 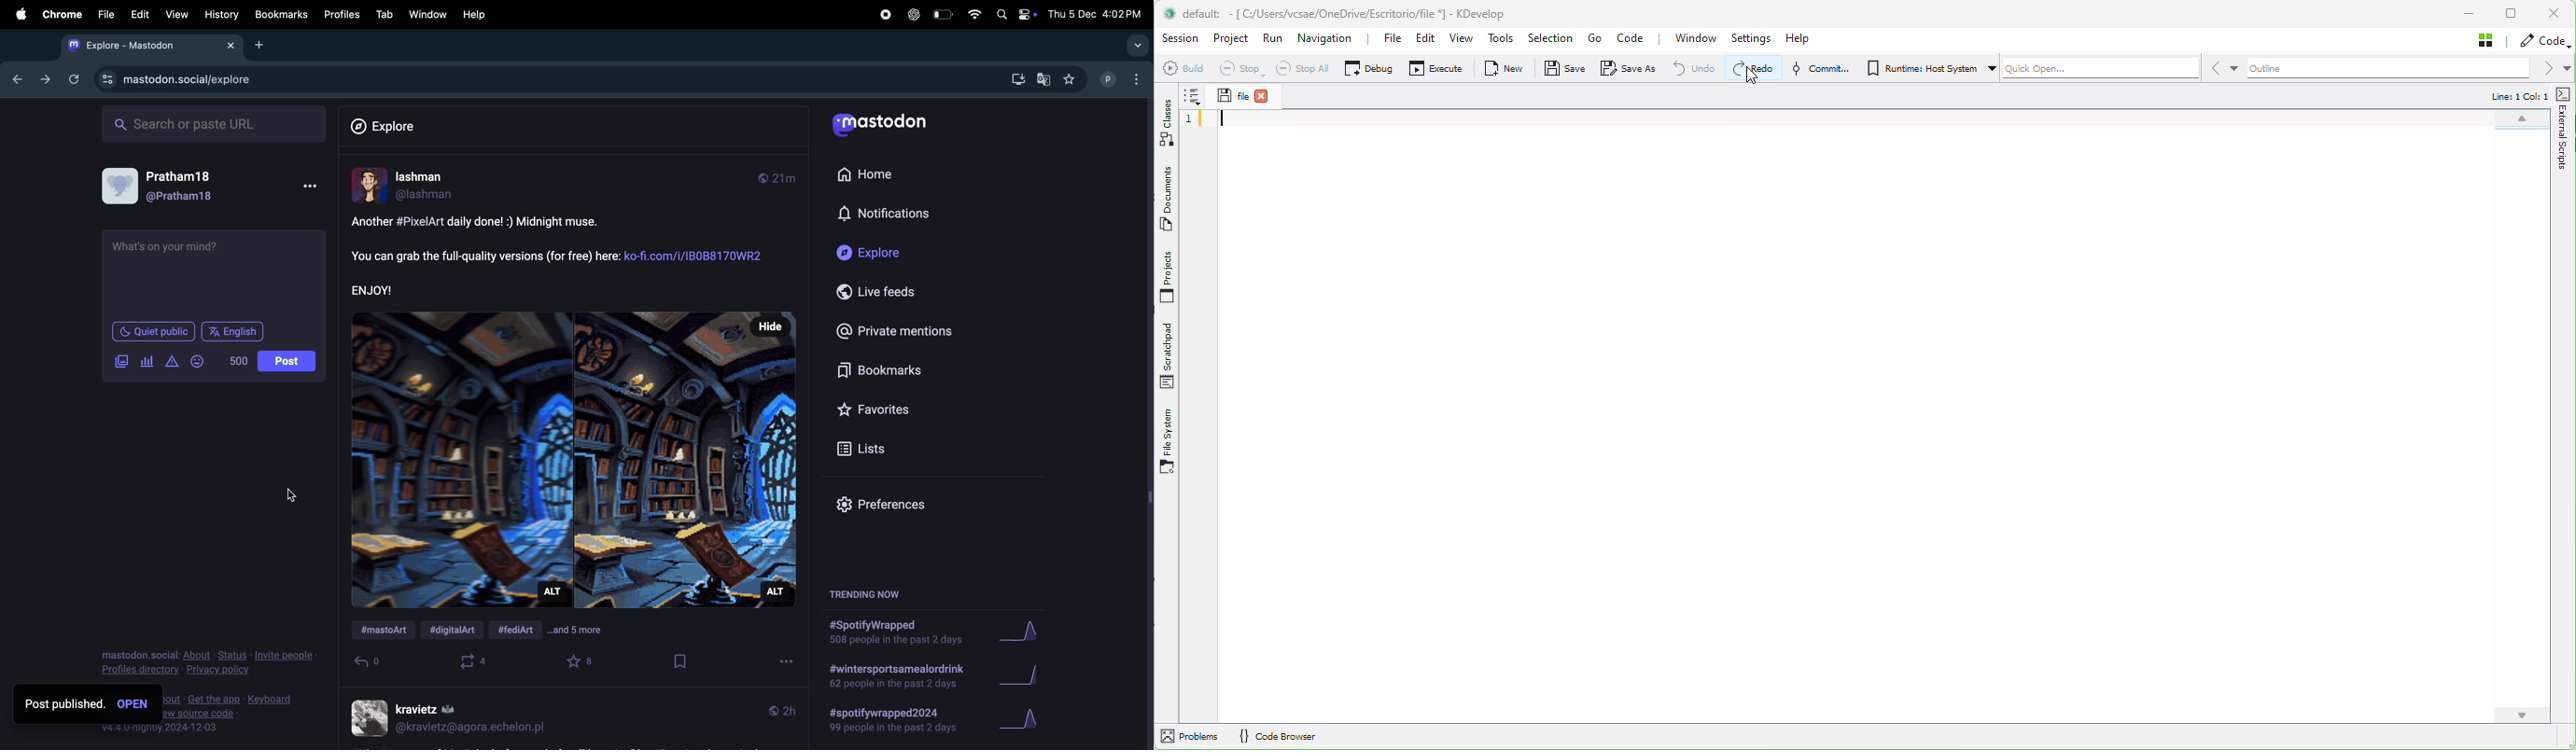 What do you see at coordinates (781, 178) in the screenshot?
I see `time` at bounding box center [781, 178].